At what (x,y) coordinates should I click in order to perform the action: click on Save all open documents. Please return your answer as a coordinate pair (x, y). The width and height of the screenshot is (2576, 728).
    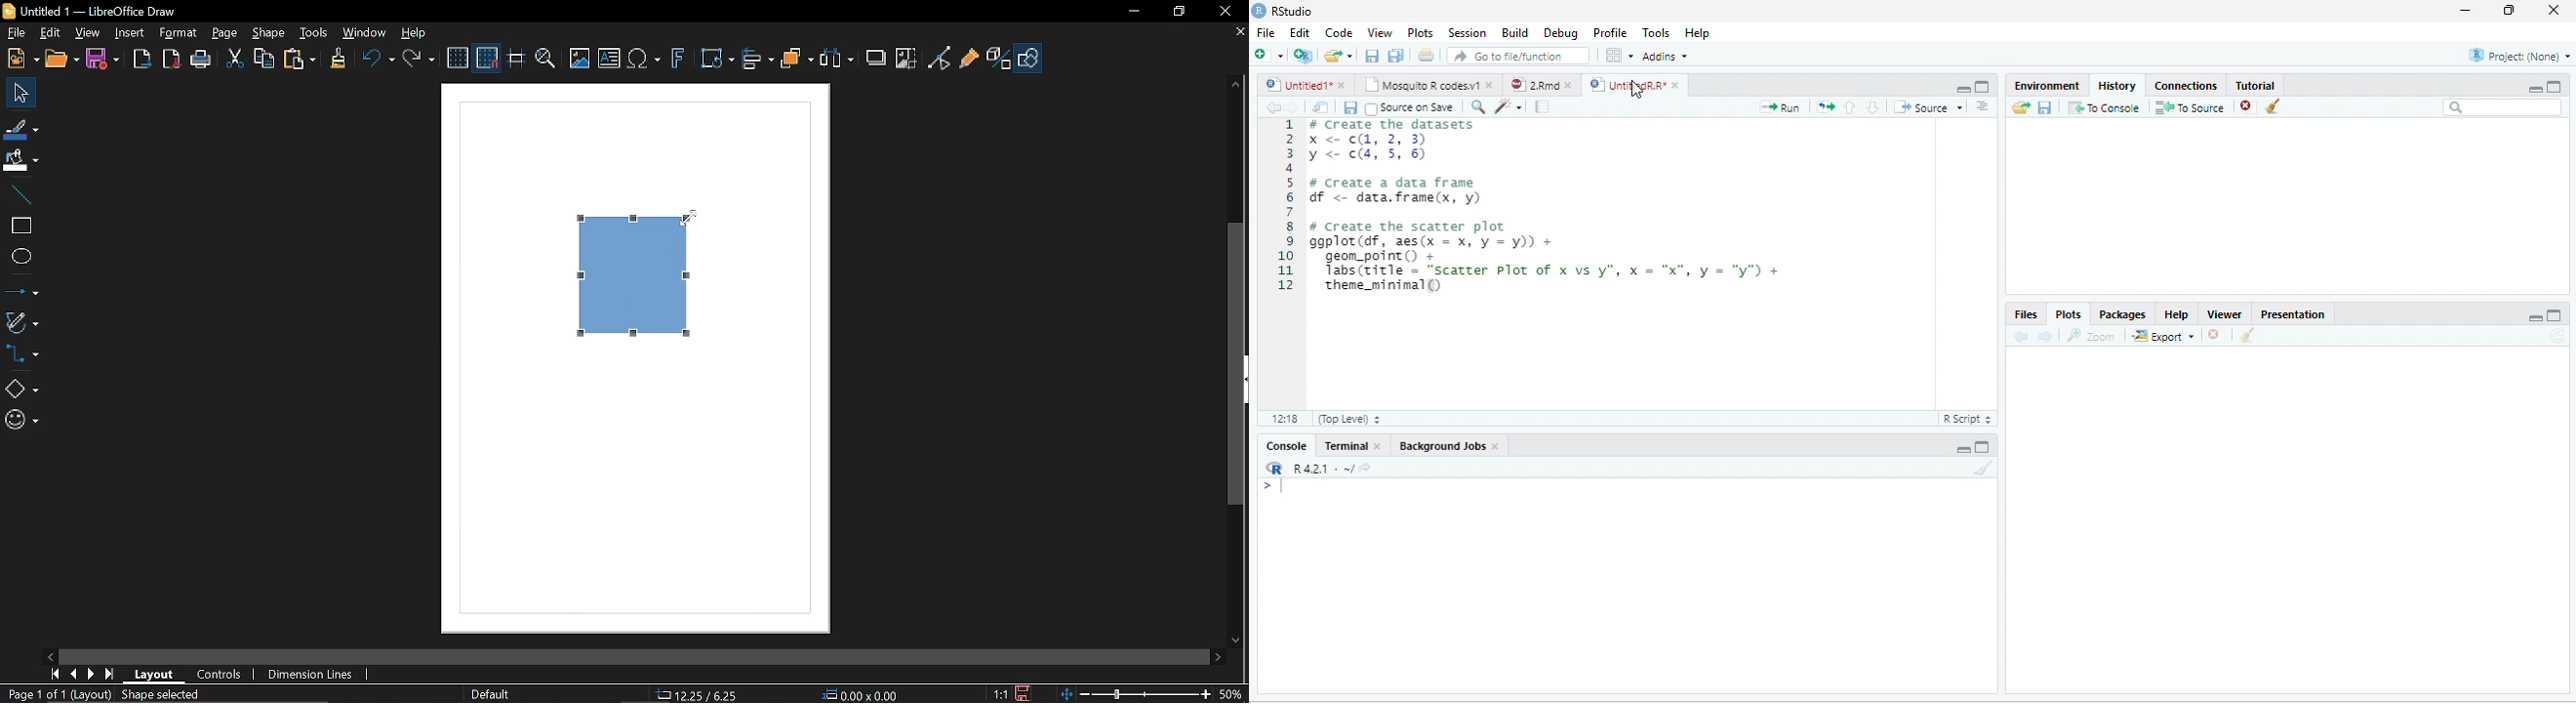
    Looking at the image, I should click on (1396, 55).